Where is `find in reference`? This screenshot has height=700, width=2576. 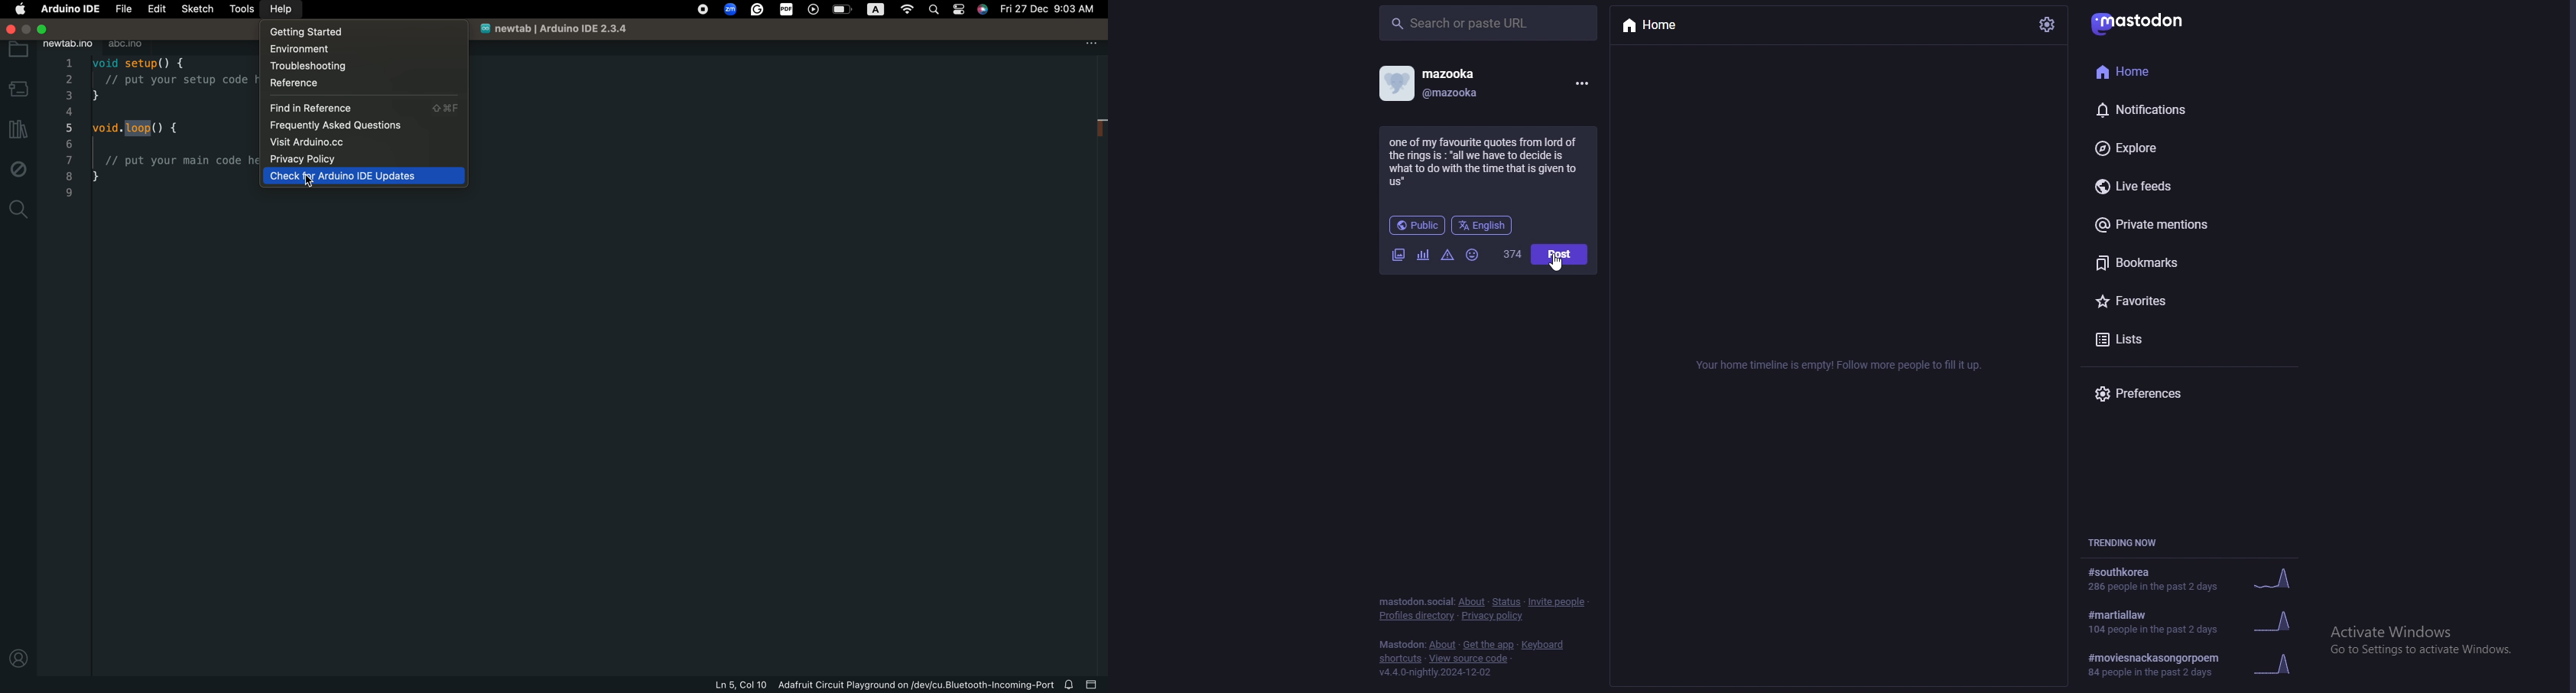 find in reference is located at coordinates (364, 107).